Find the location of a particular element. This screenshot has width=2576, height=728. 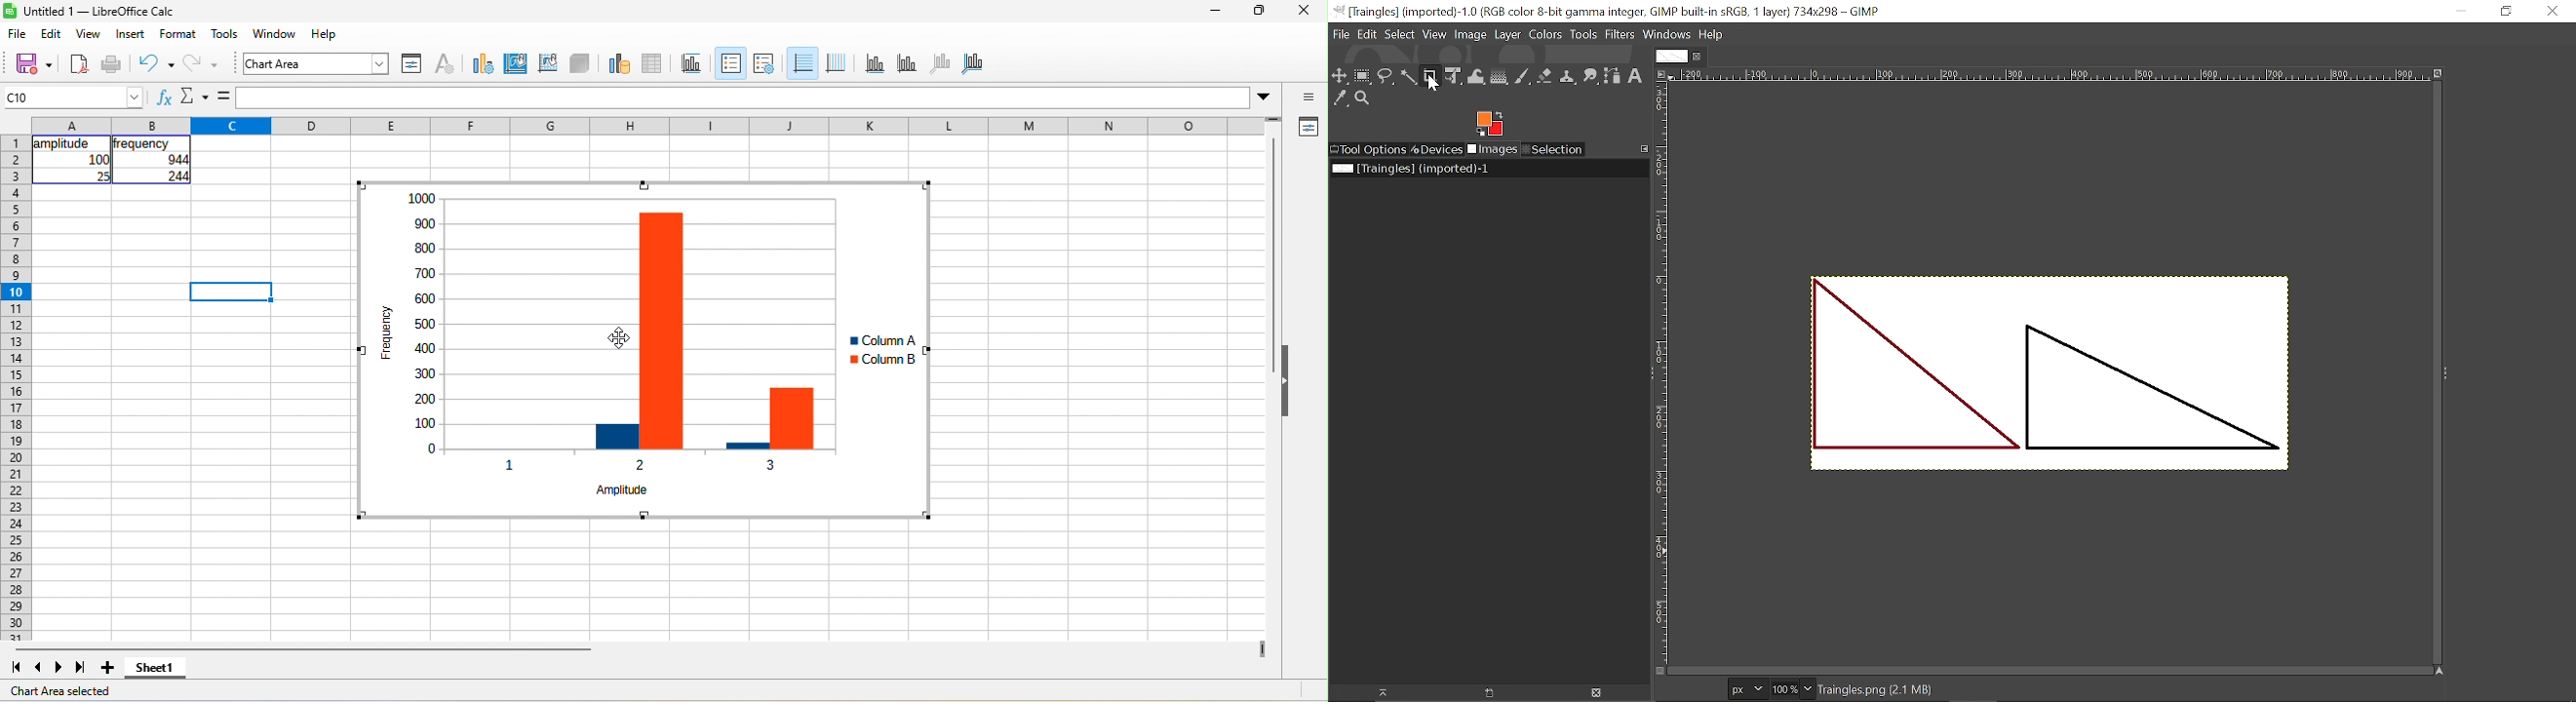

Text tool is located at coordinates (1635, 77).